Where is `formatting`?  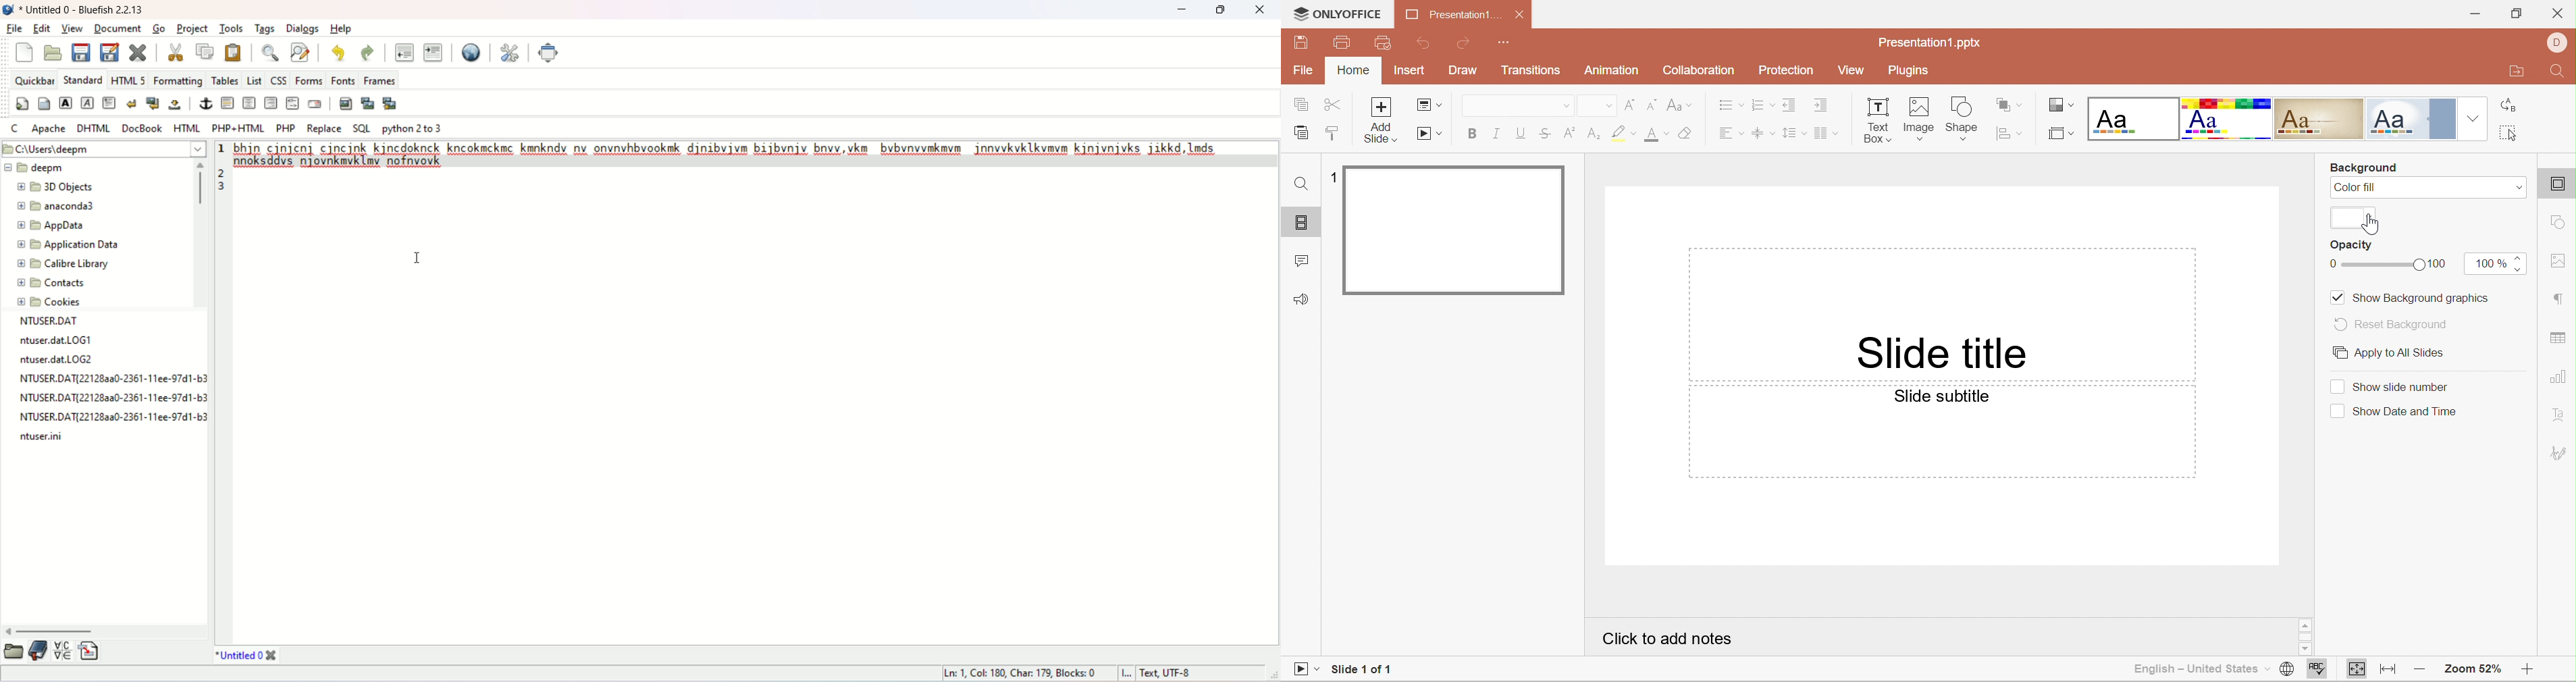
formatting is located at coordinates (178, 80).